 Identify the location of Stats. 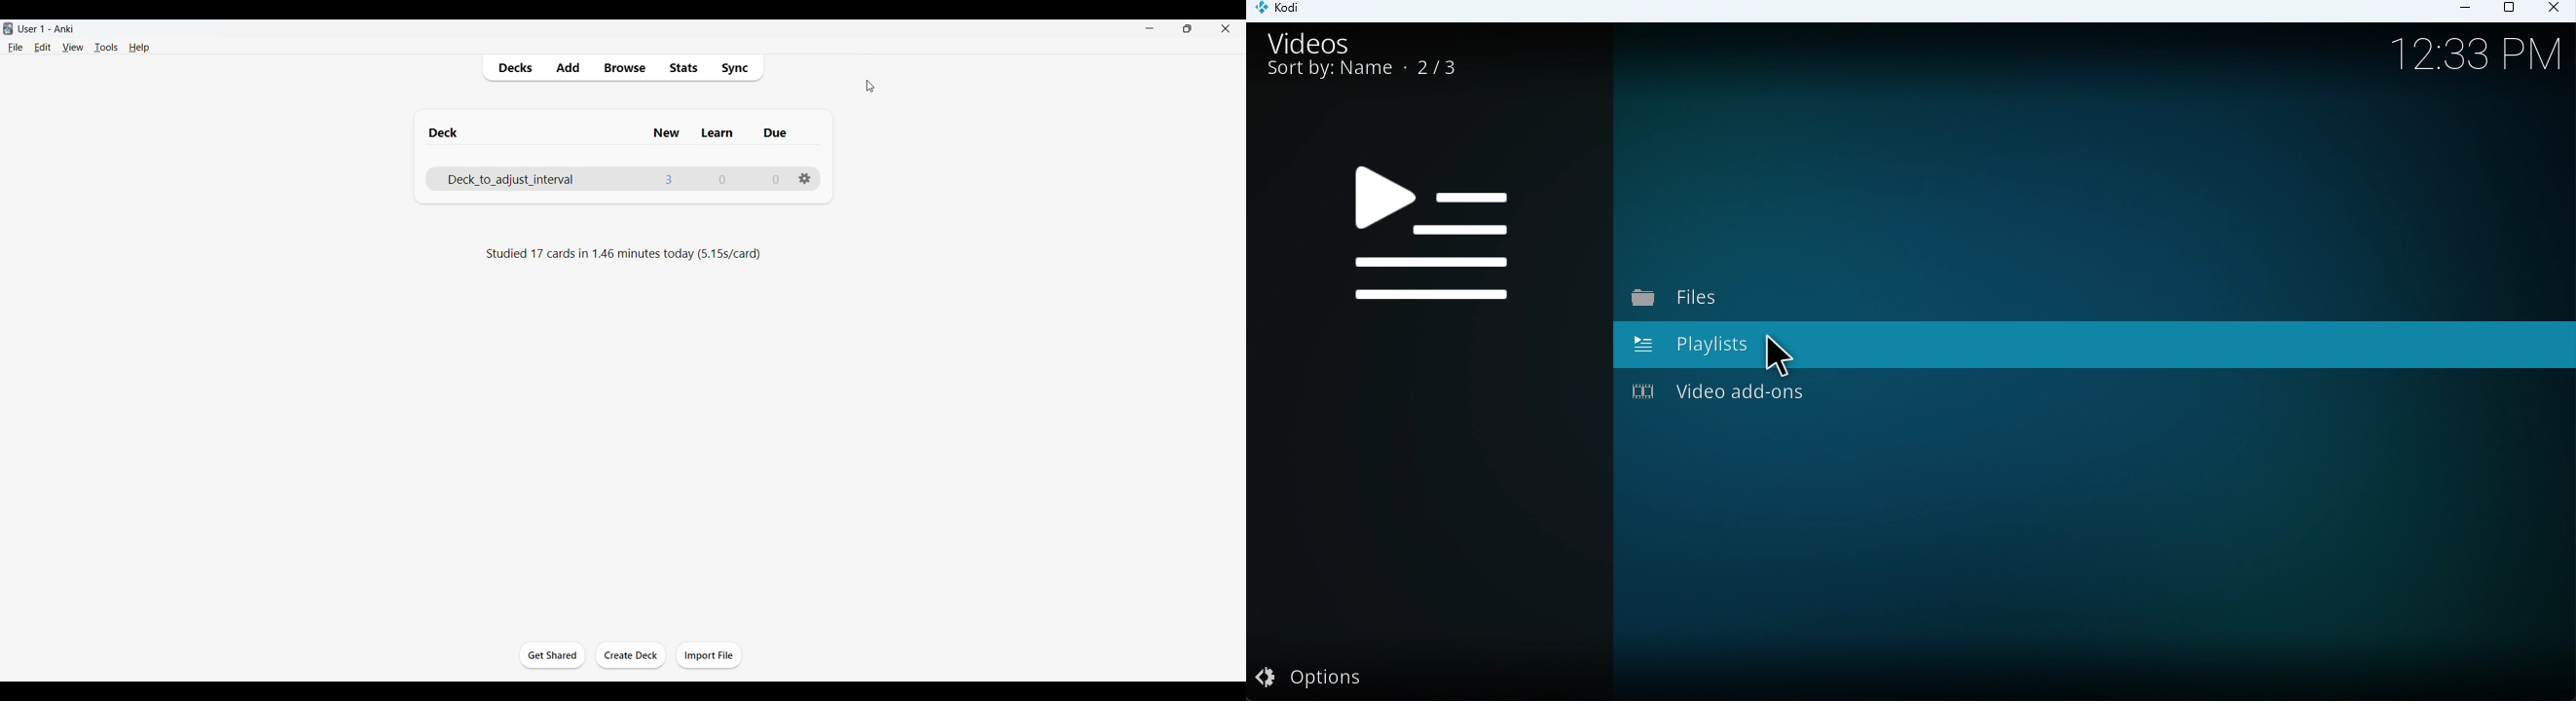
(683, 68).